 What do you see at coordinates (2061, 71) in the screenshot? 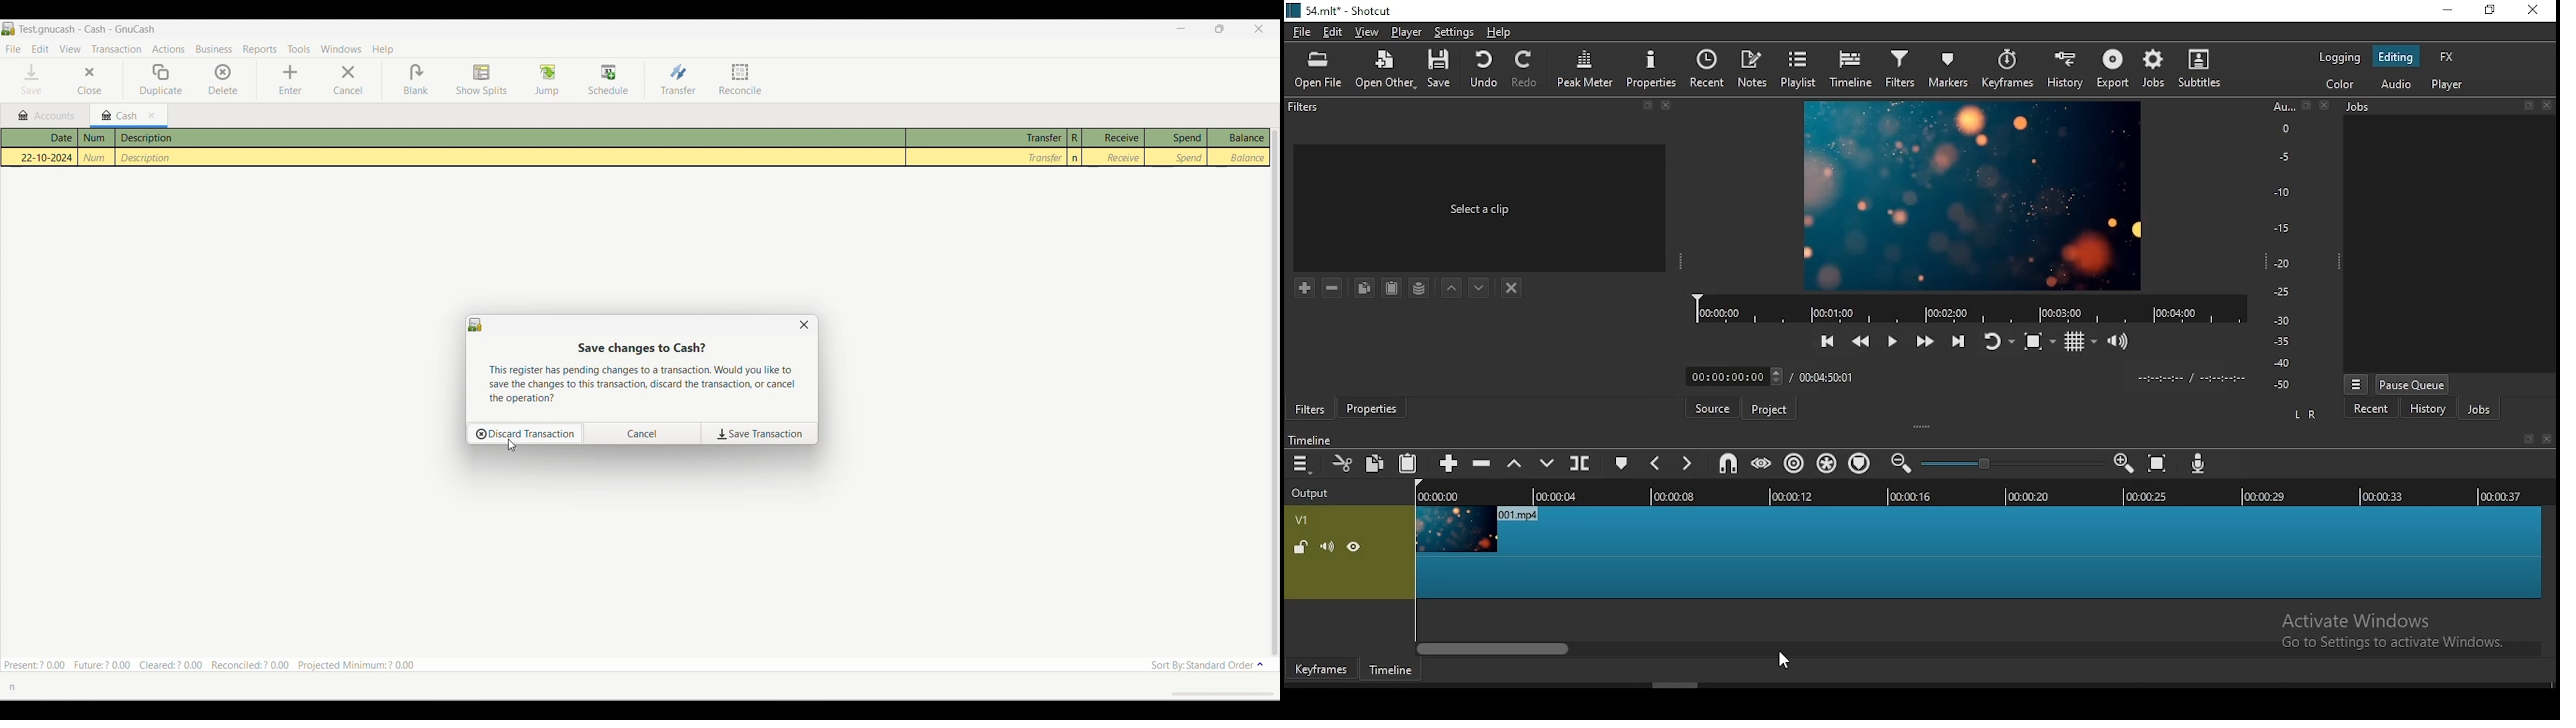
I see `history` at bounding box center [2061, 71].